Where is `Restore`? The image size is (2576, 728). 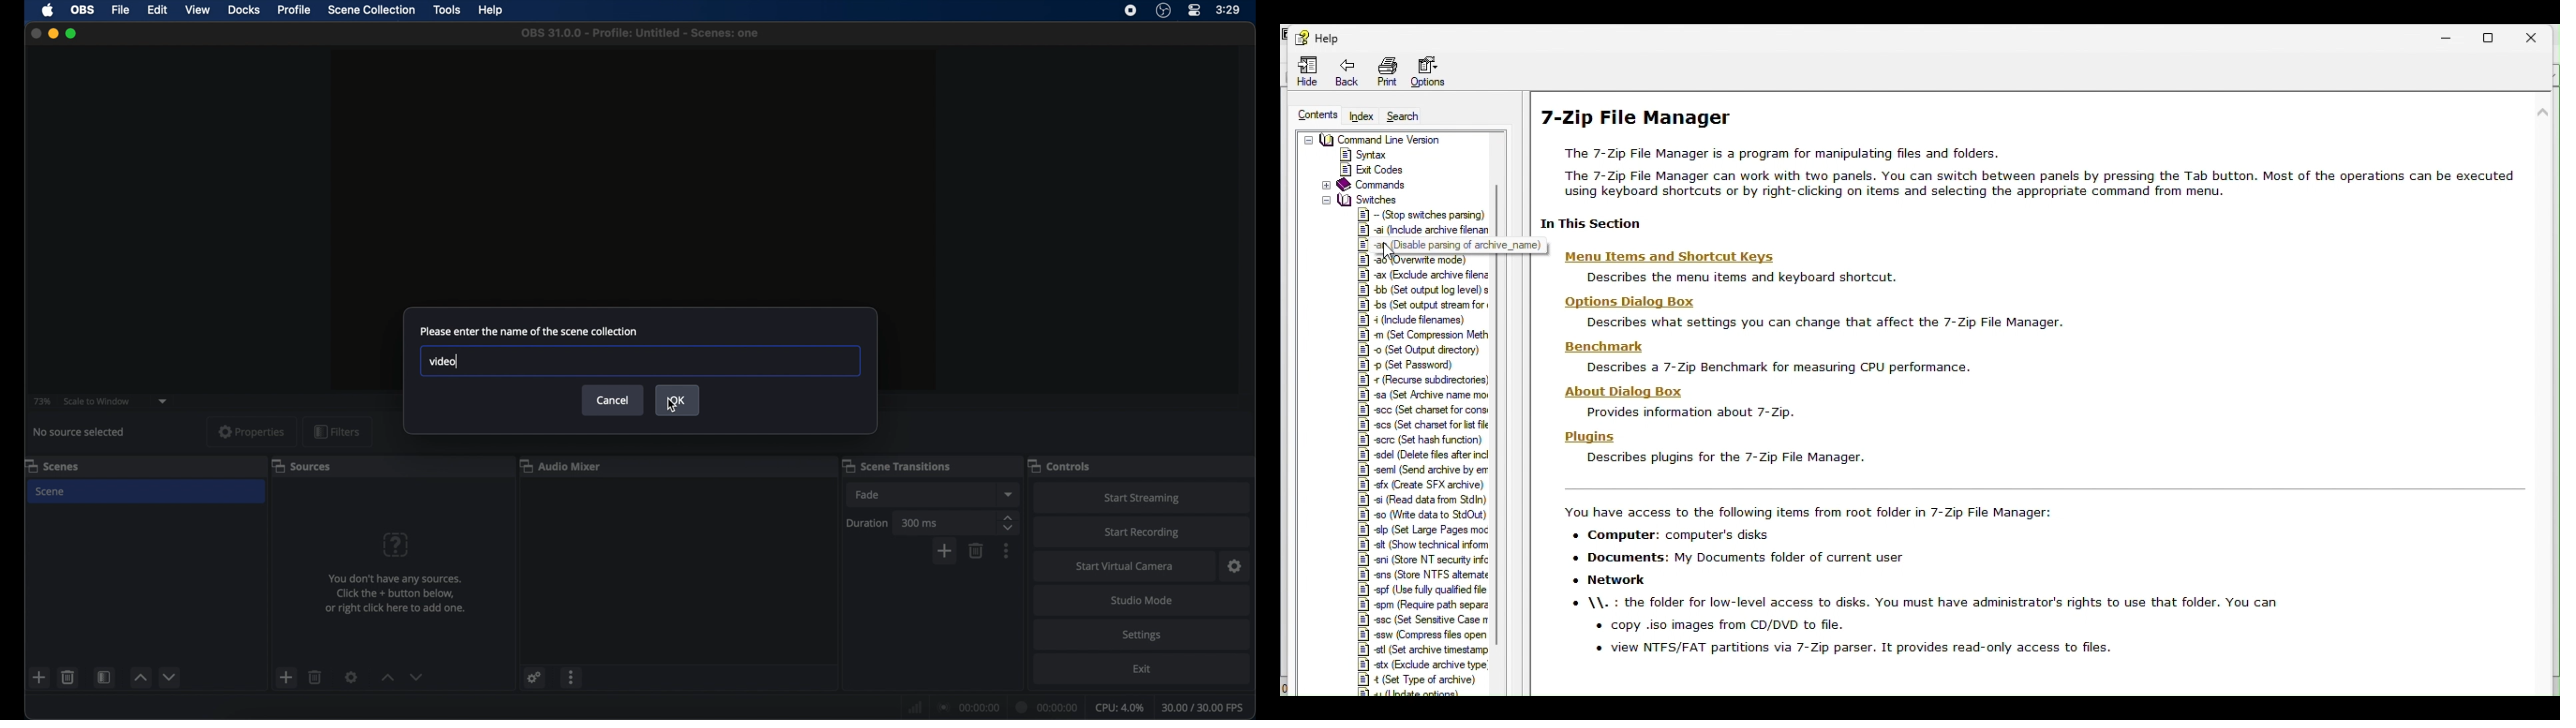 Restore is located at coordinates (2491, 37).